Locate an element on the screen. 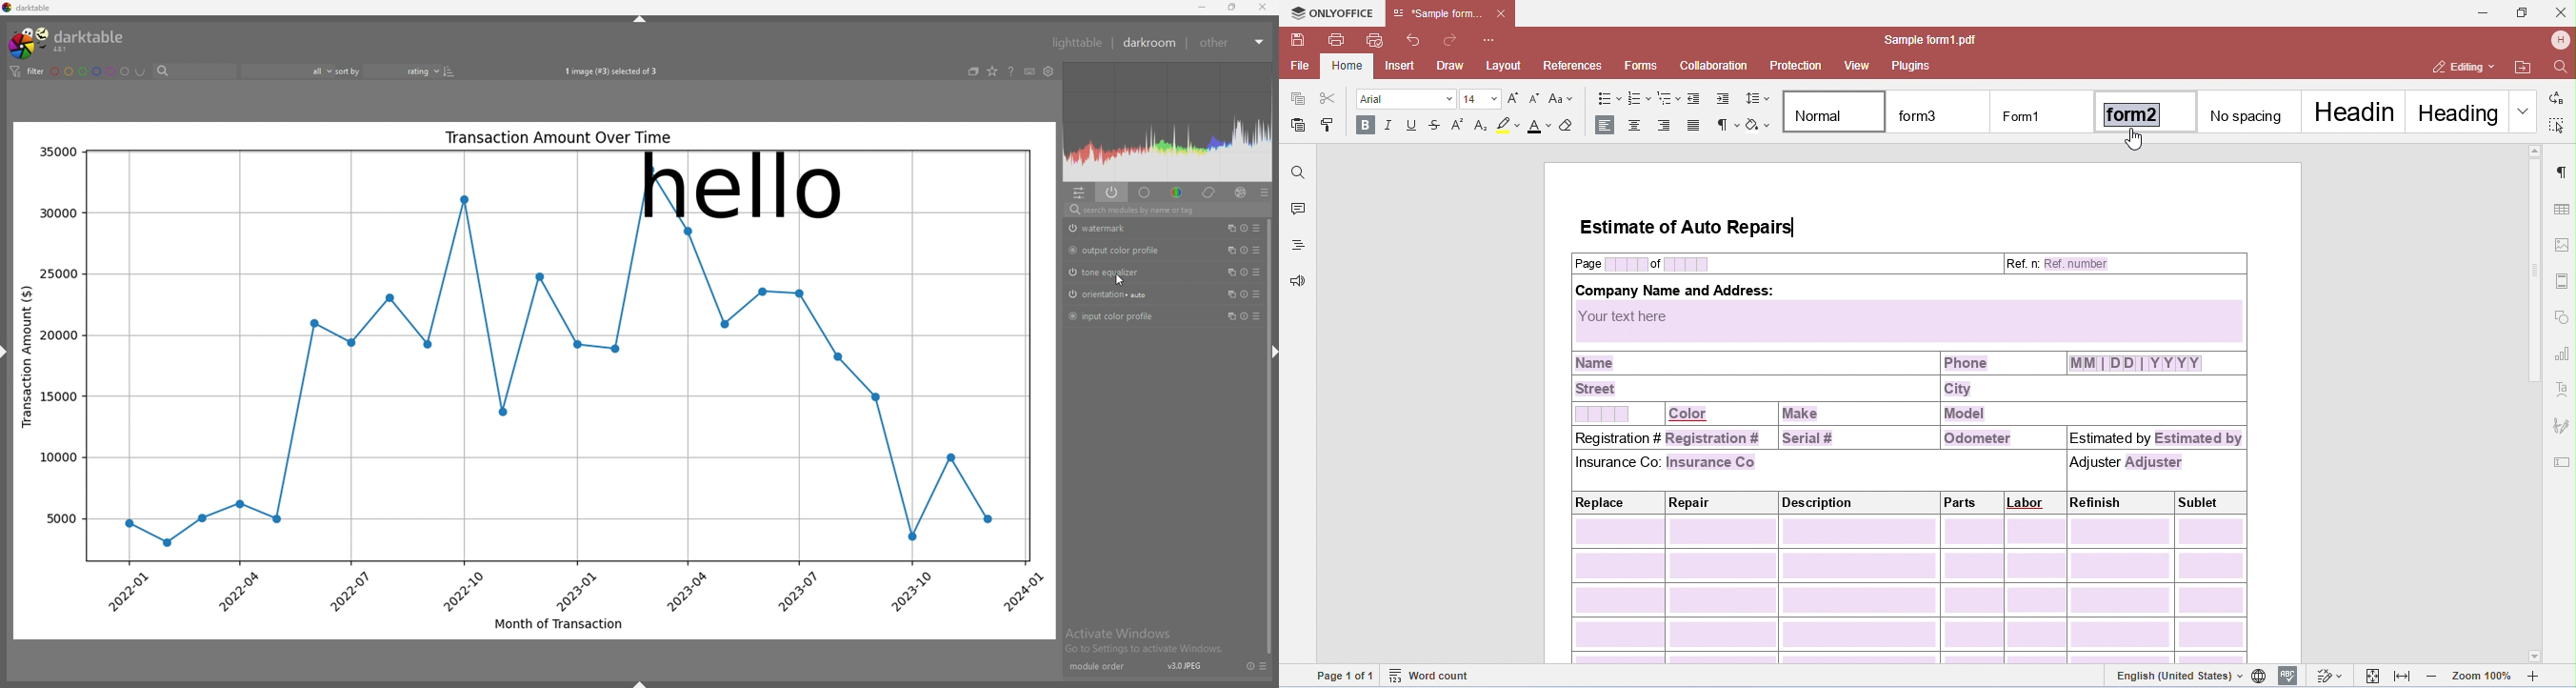 The image size is (2576, 700). switch off/on is located at coordinates (1071, 250).